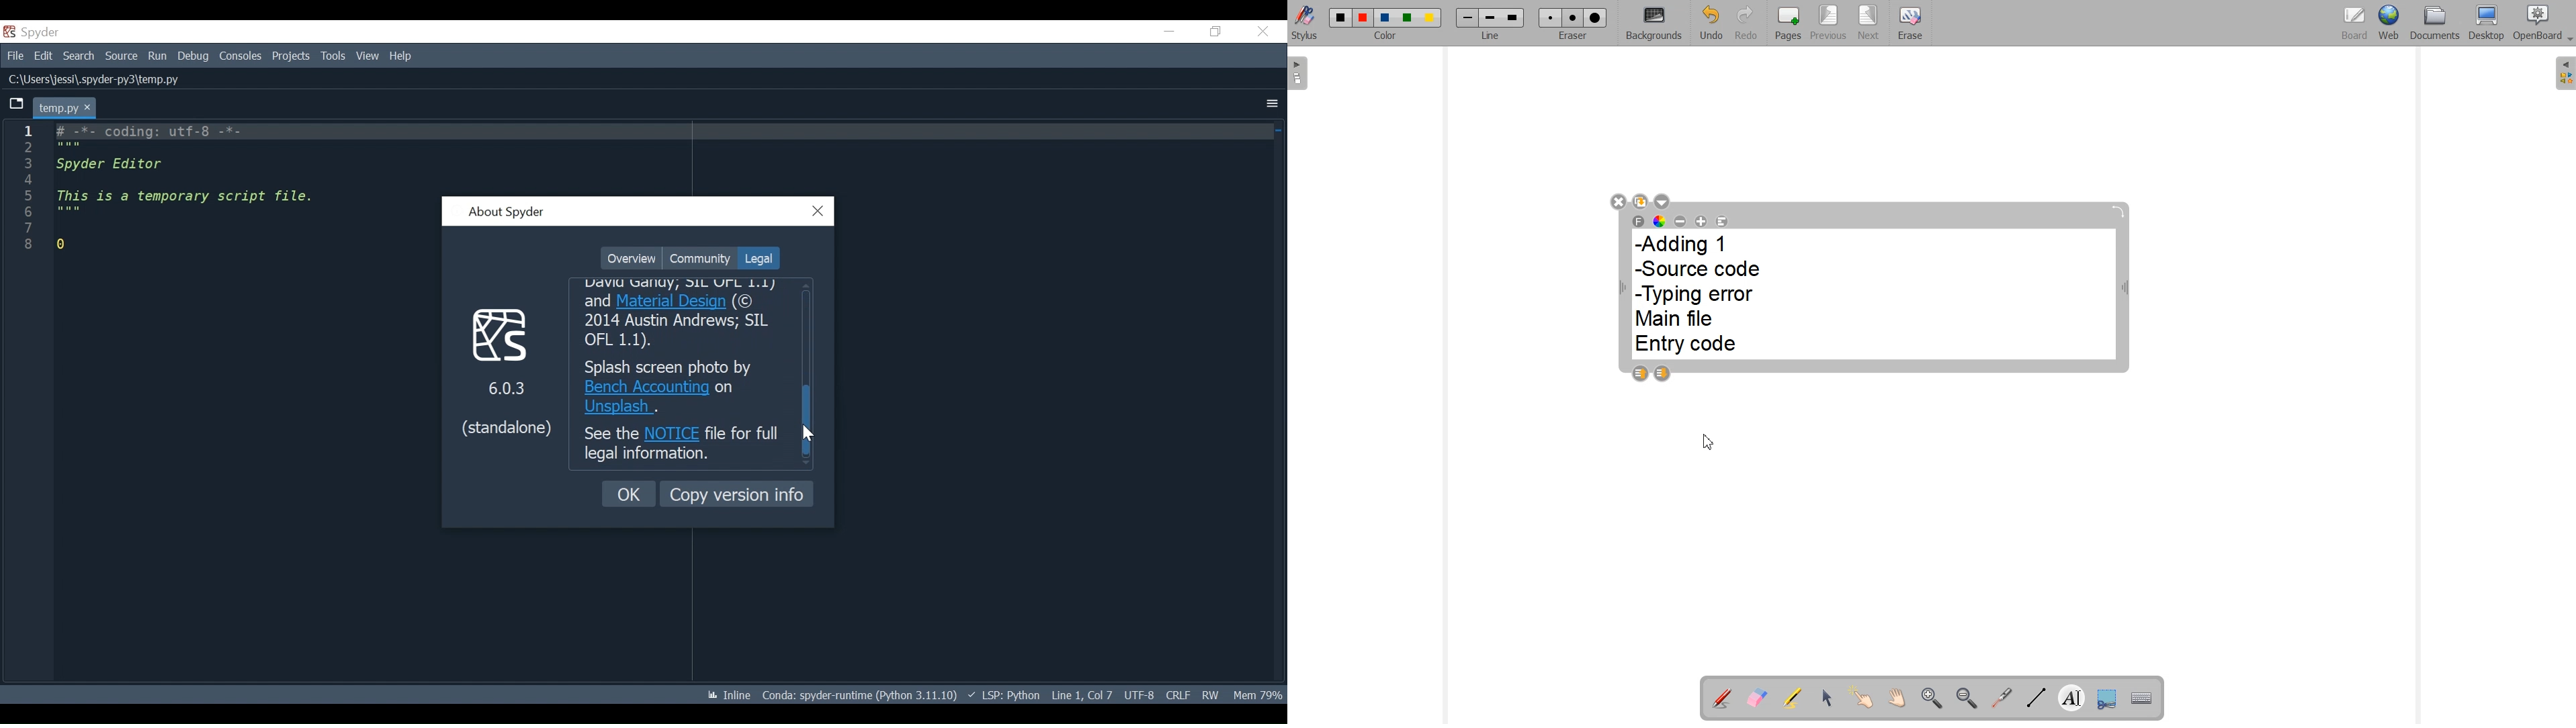 The height and width of the screenshot is (728, 2576). I want to click on Tools, so click(335, 56).